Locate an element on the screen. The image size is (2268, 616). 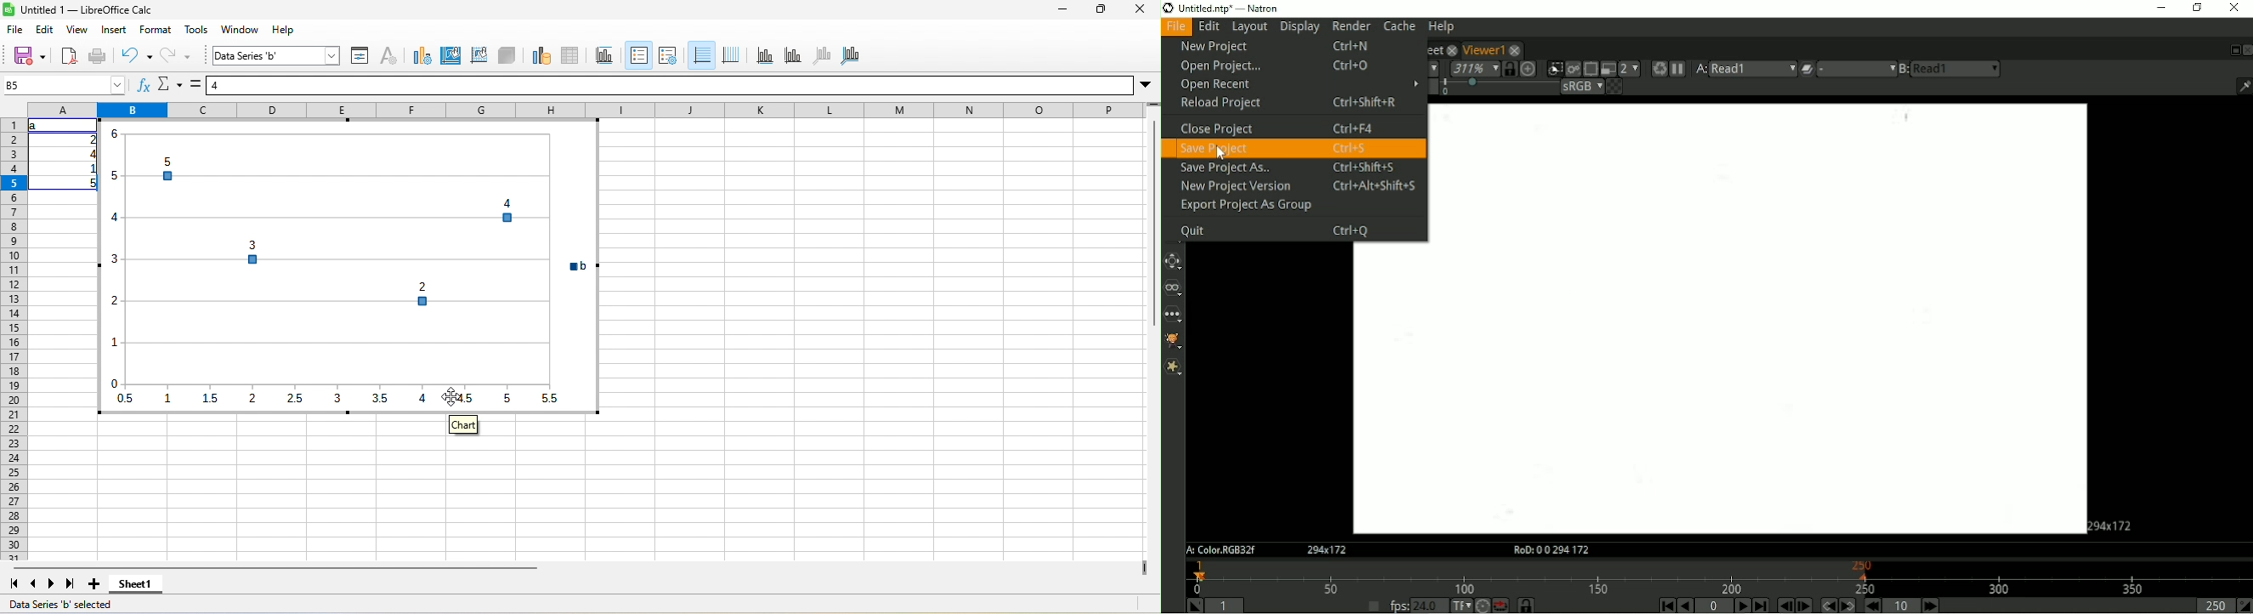
y axis is located at coordinates (794, 57).